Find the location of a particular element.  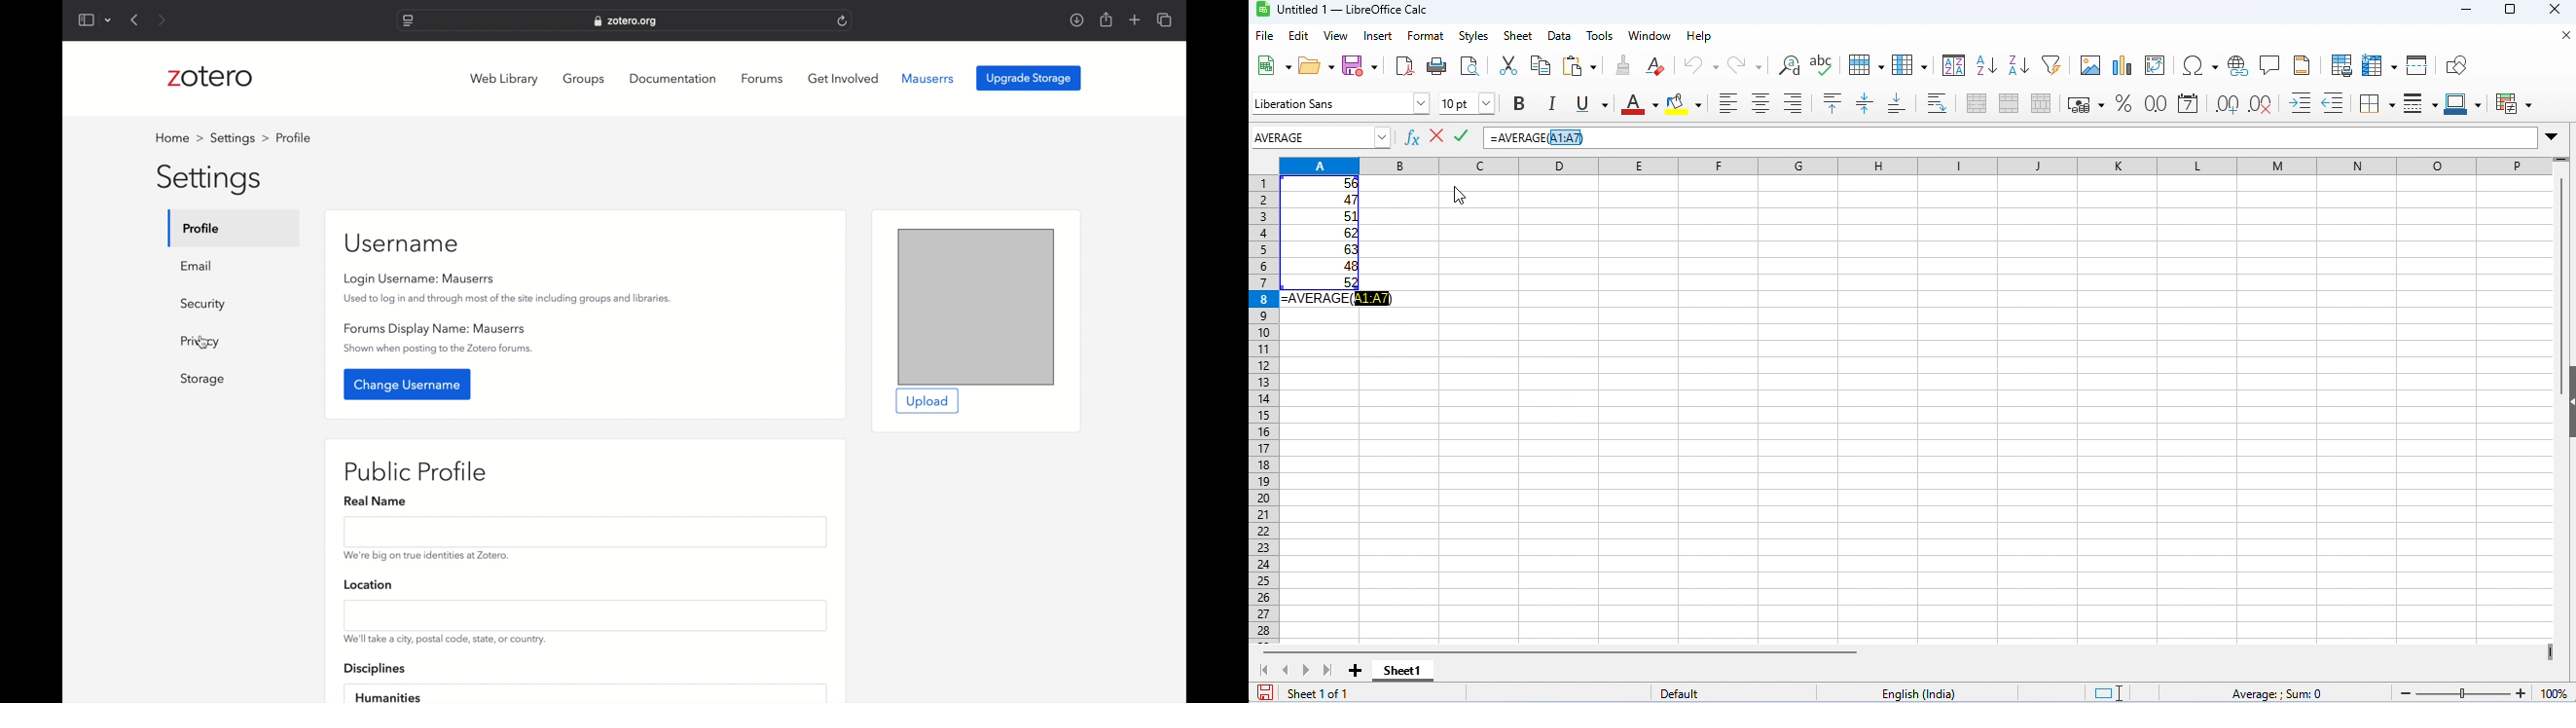

zotero is located at coordinates (210, 76).